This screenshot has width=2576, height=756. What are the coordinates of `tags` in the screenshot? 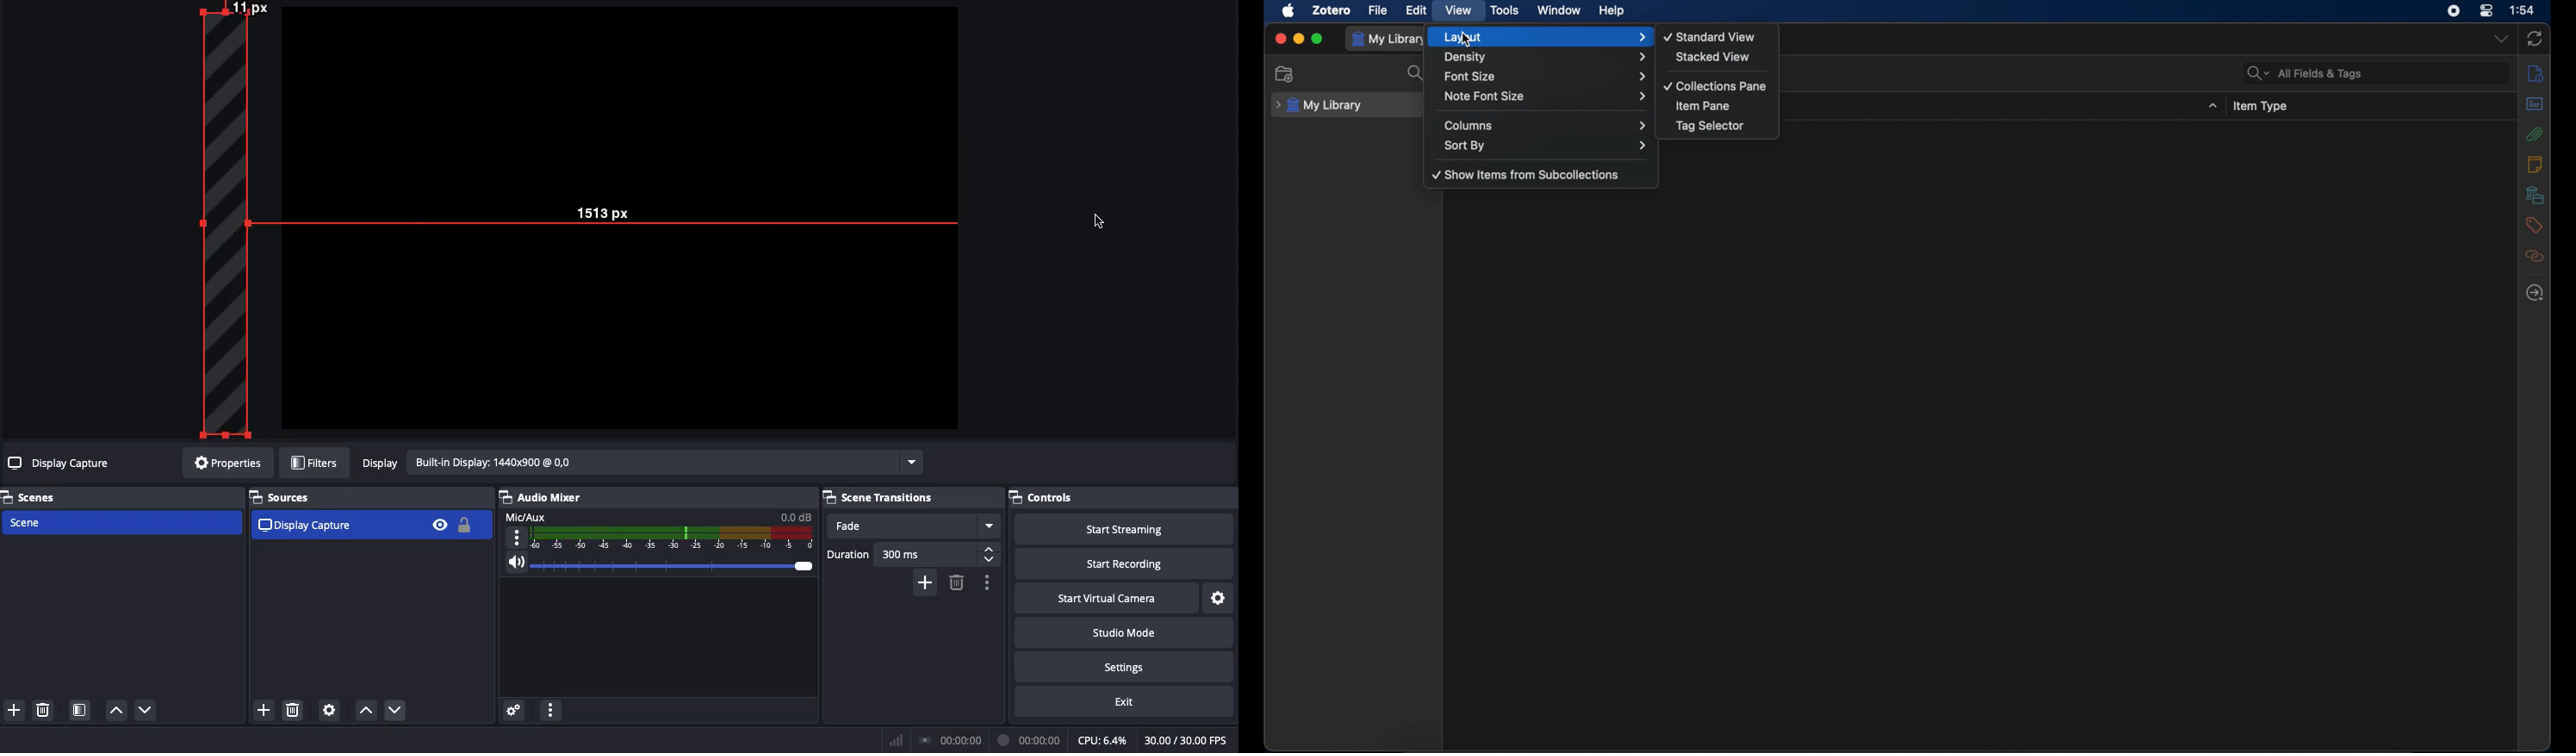 It's located at (2535, 226).